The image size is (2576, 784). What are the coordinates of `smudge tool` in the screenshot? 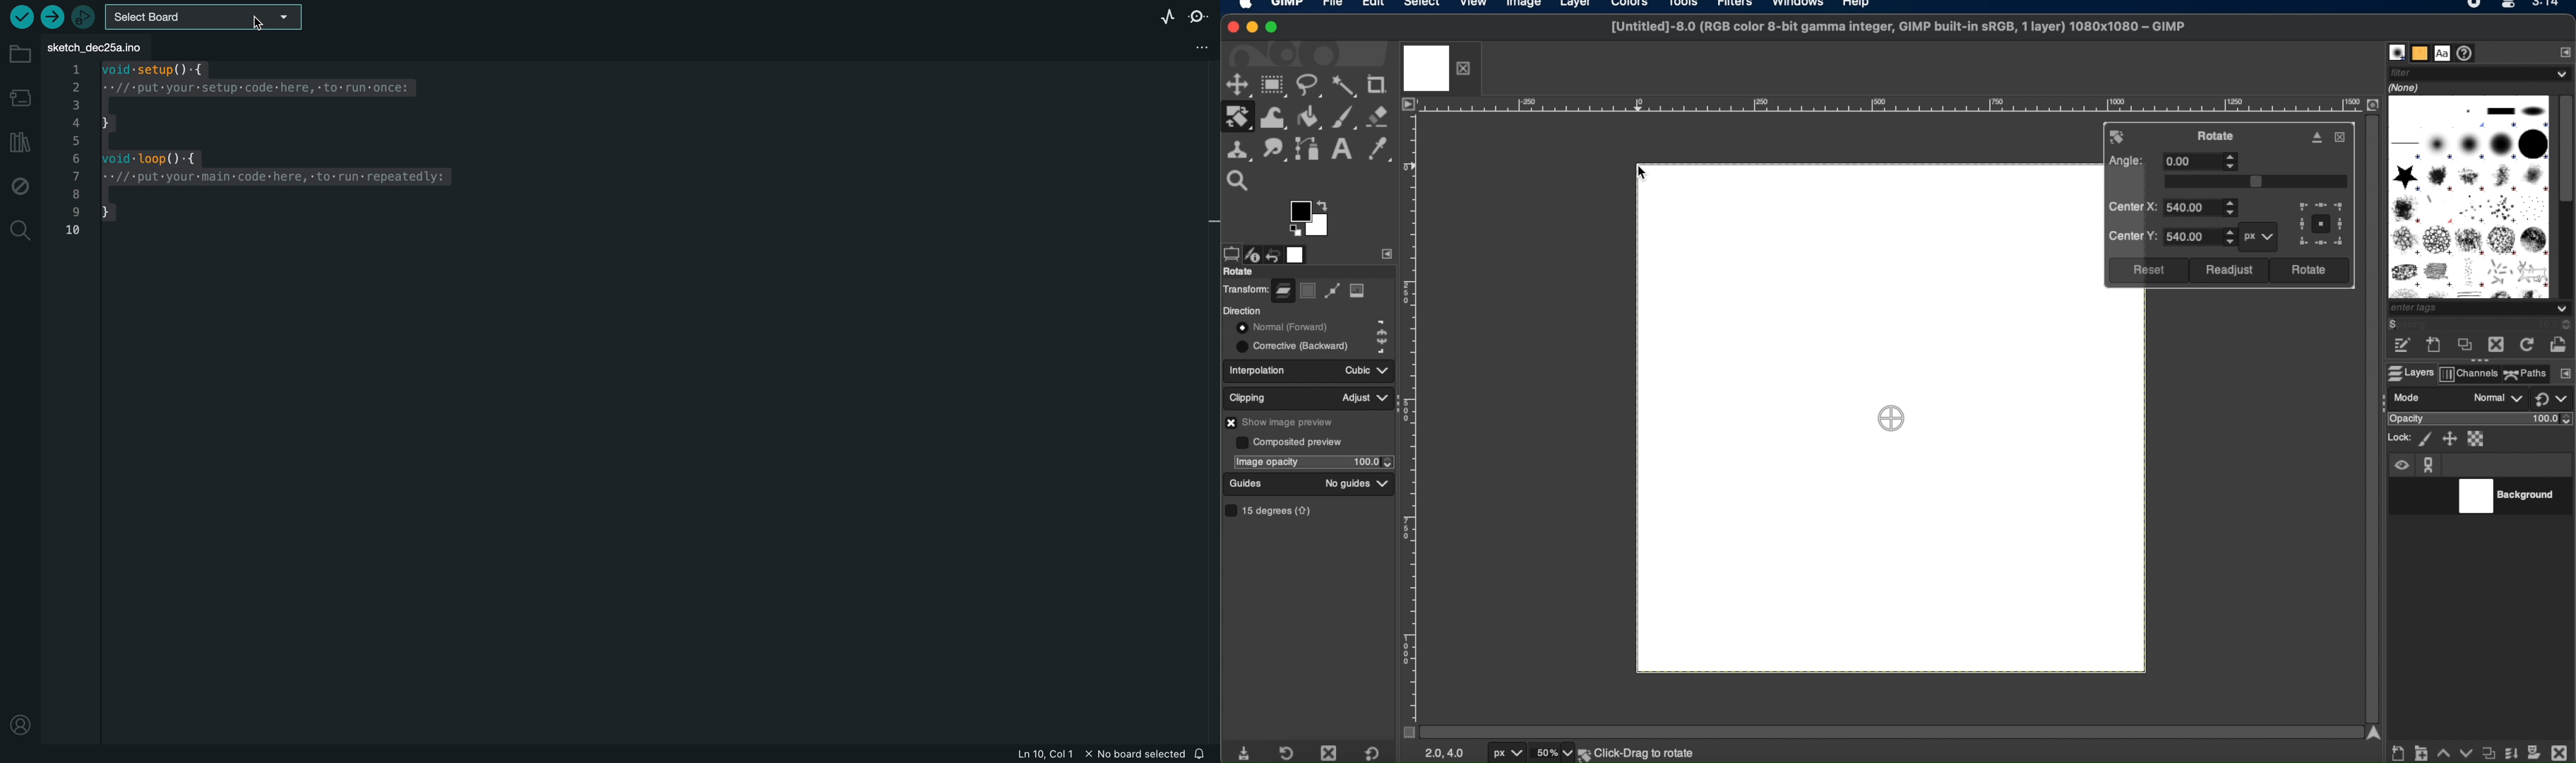 It's located at (1274, 148).